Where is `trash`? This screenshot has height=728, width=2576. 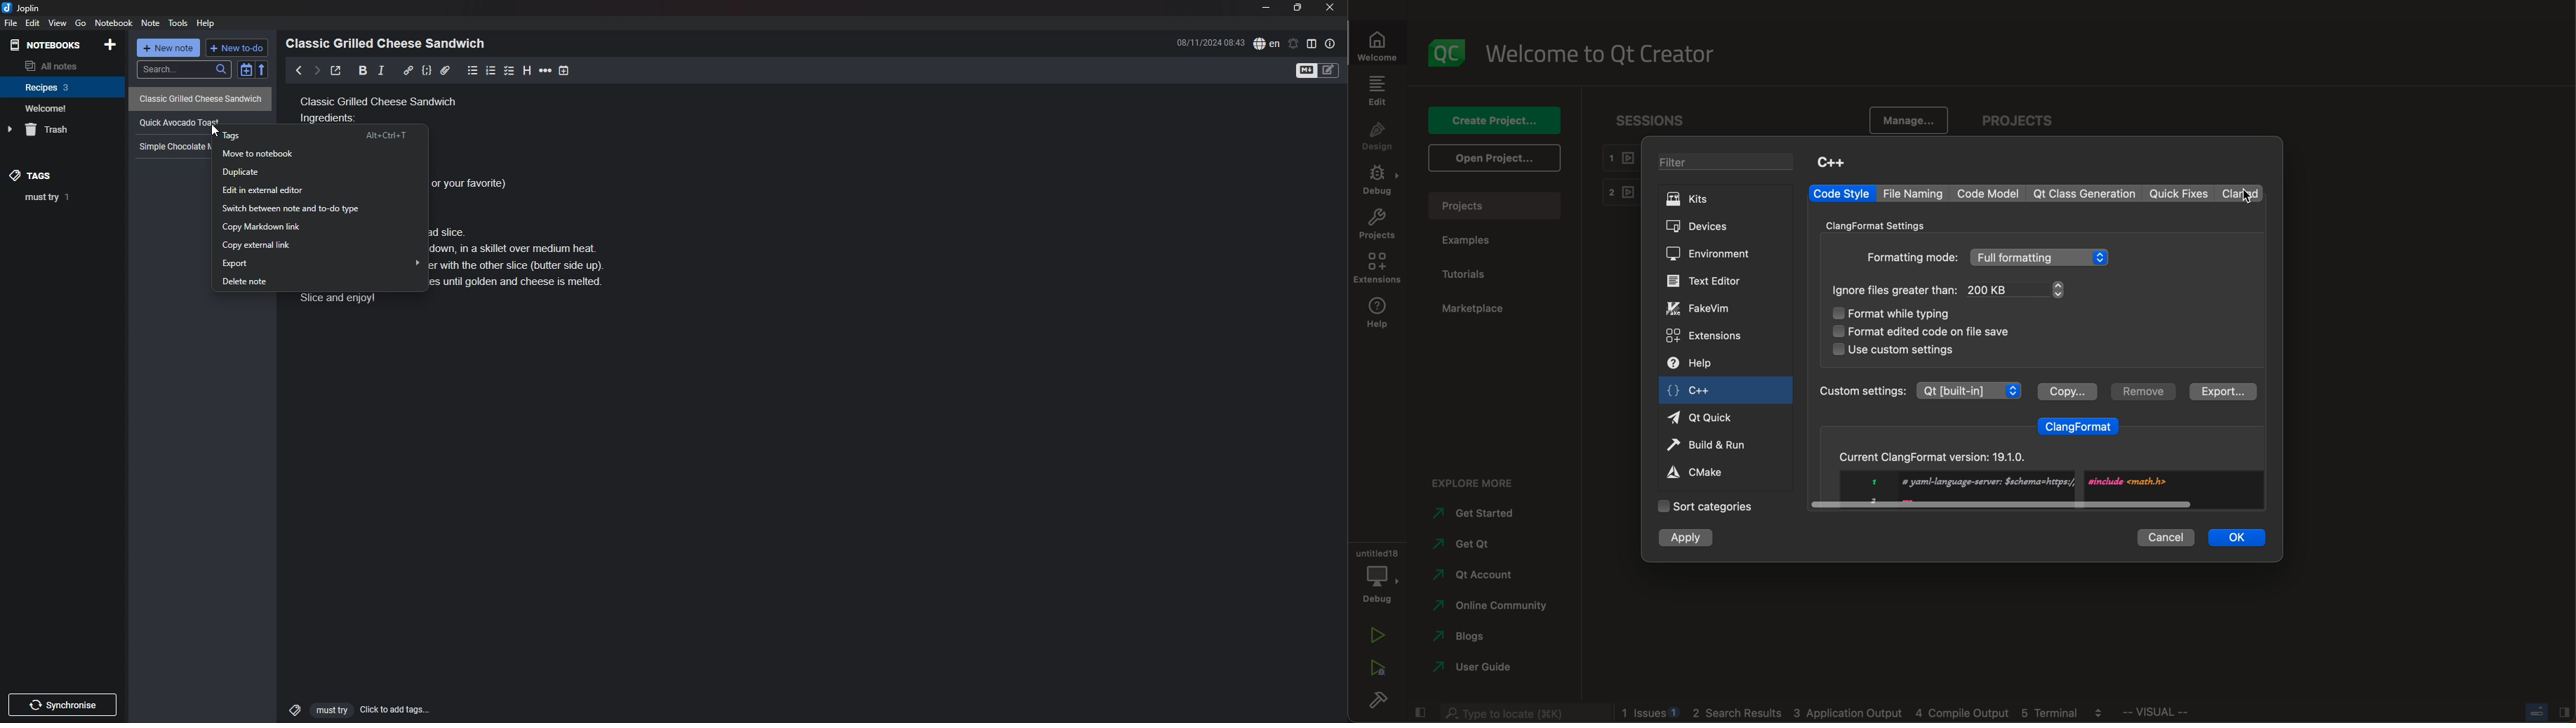
trash is located at coordinates (64, 130).